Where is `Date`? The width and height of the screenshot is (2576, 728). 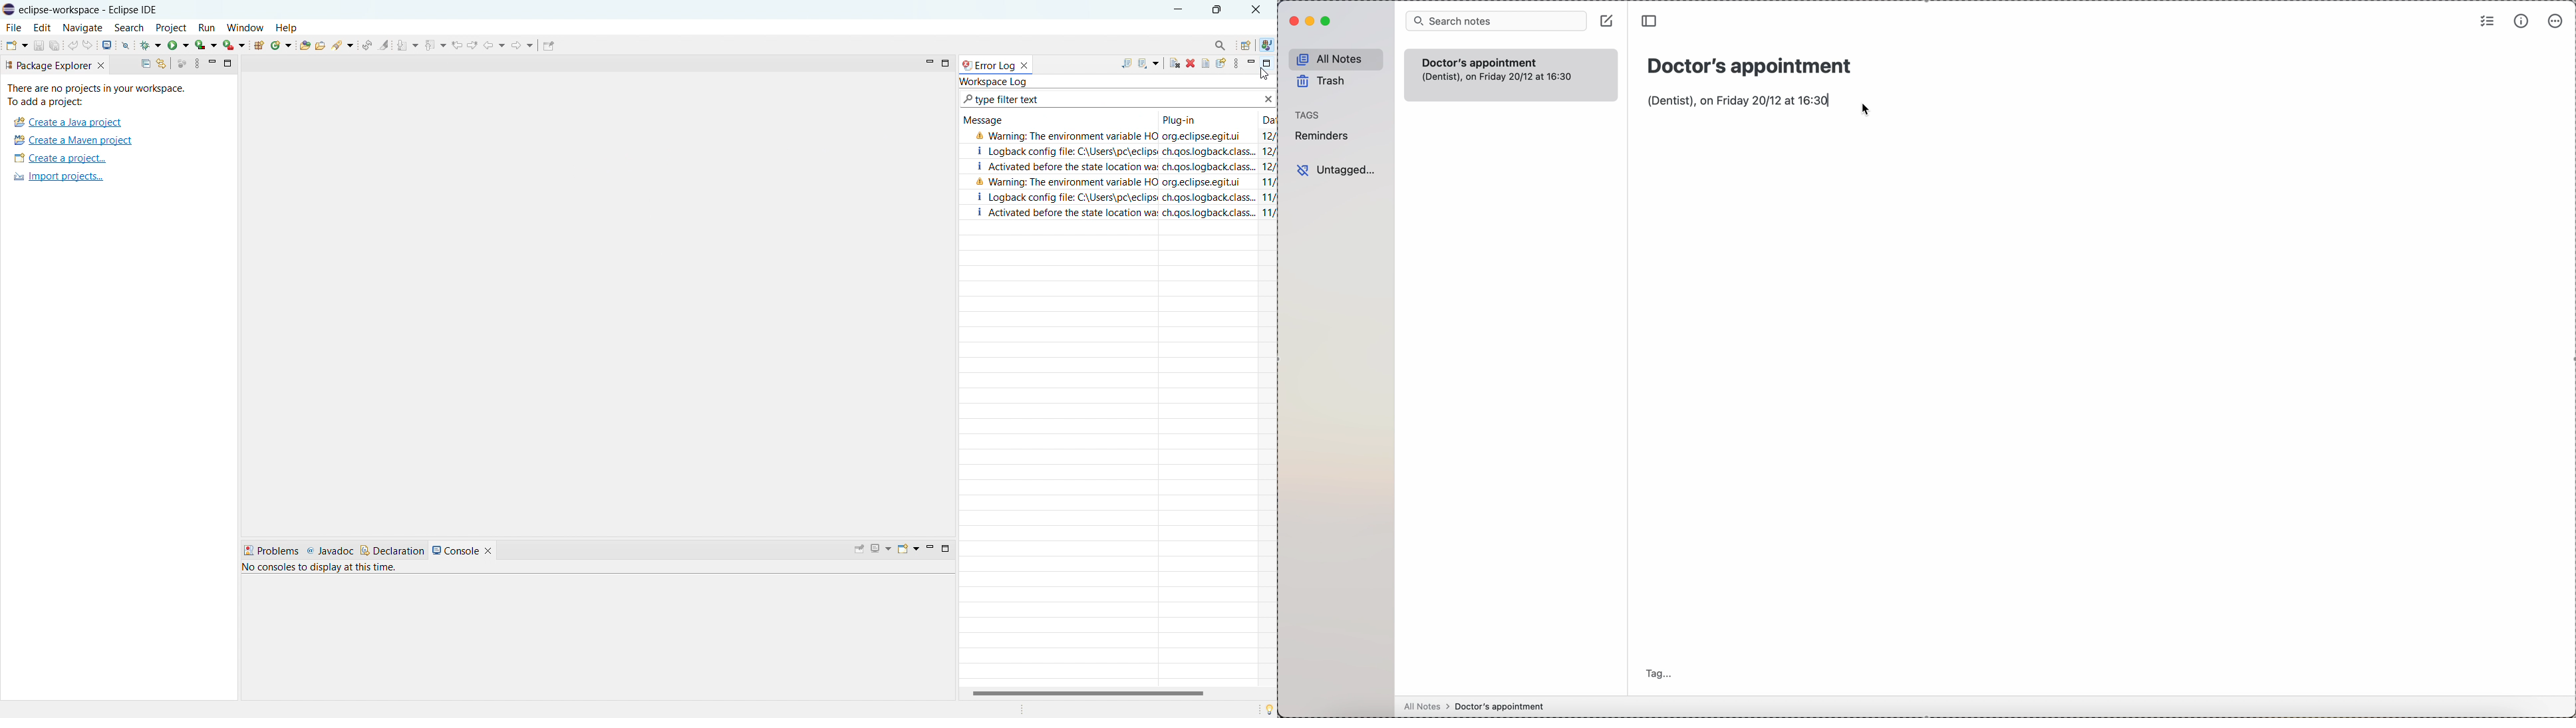
Date is located at coordinates (1258, 118).